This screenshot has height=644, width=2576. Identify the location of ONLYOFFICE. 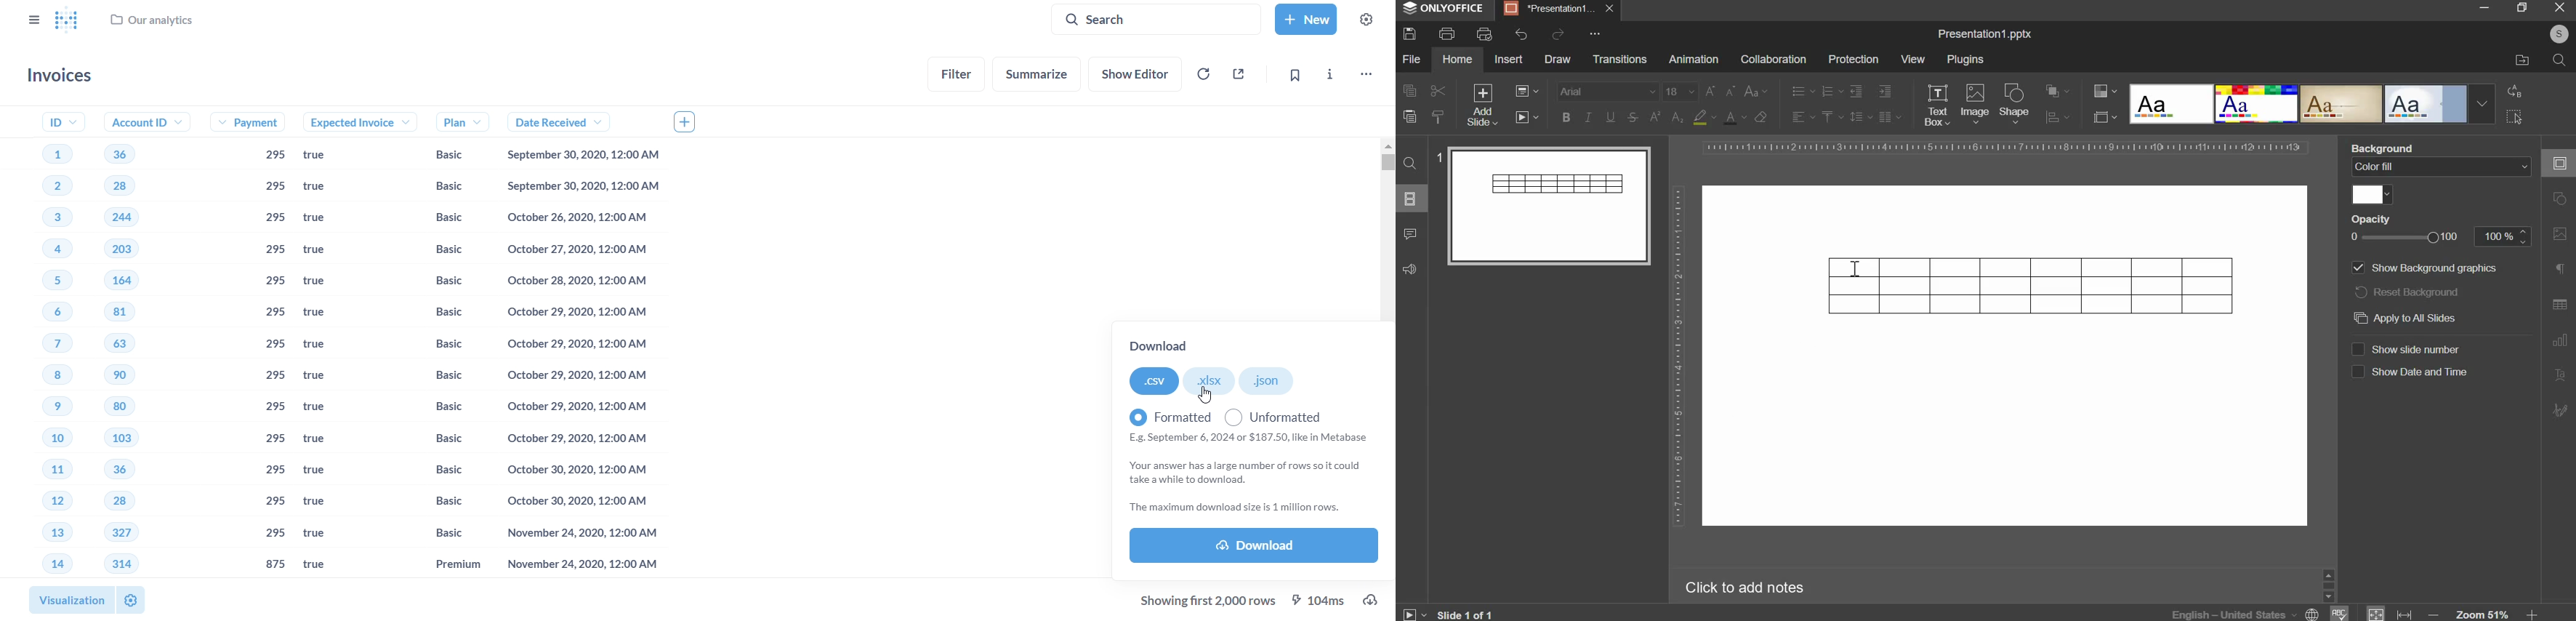
(1443, 8).